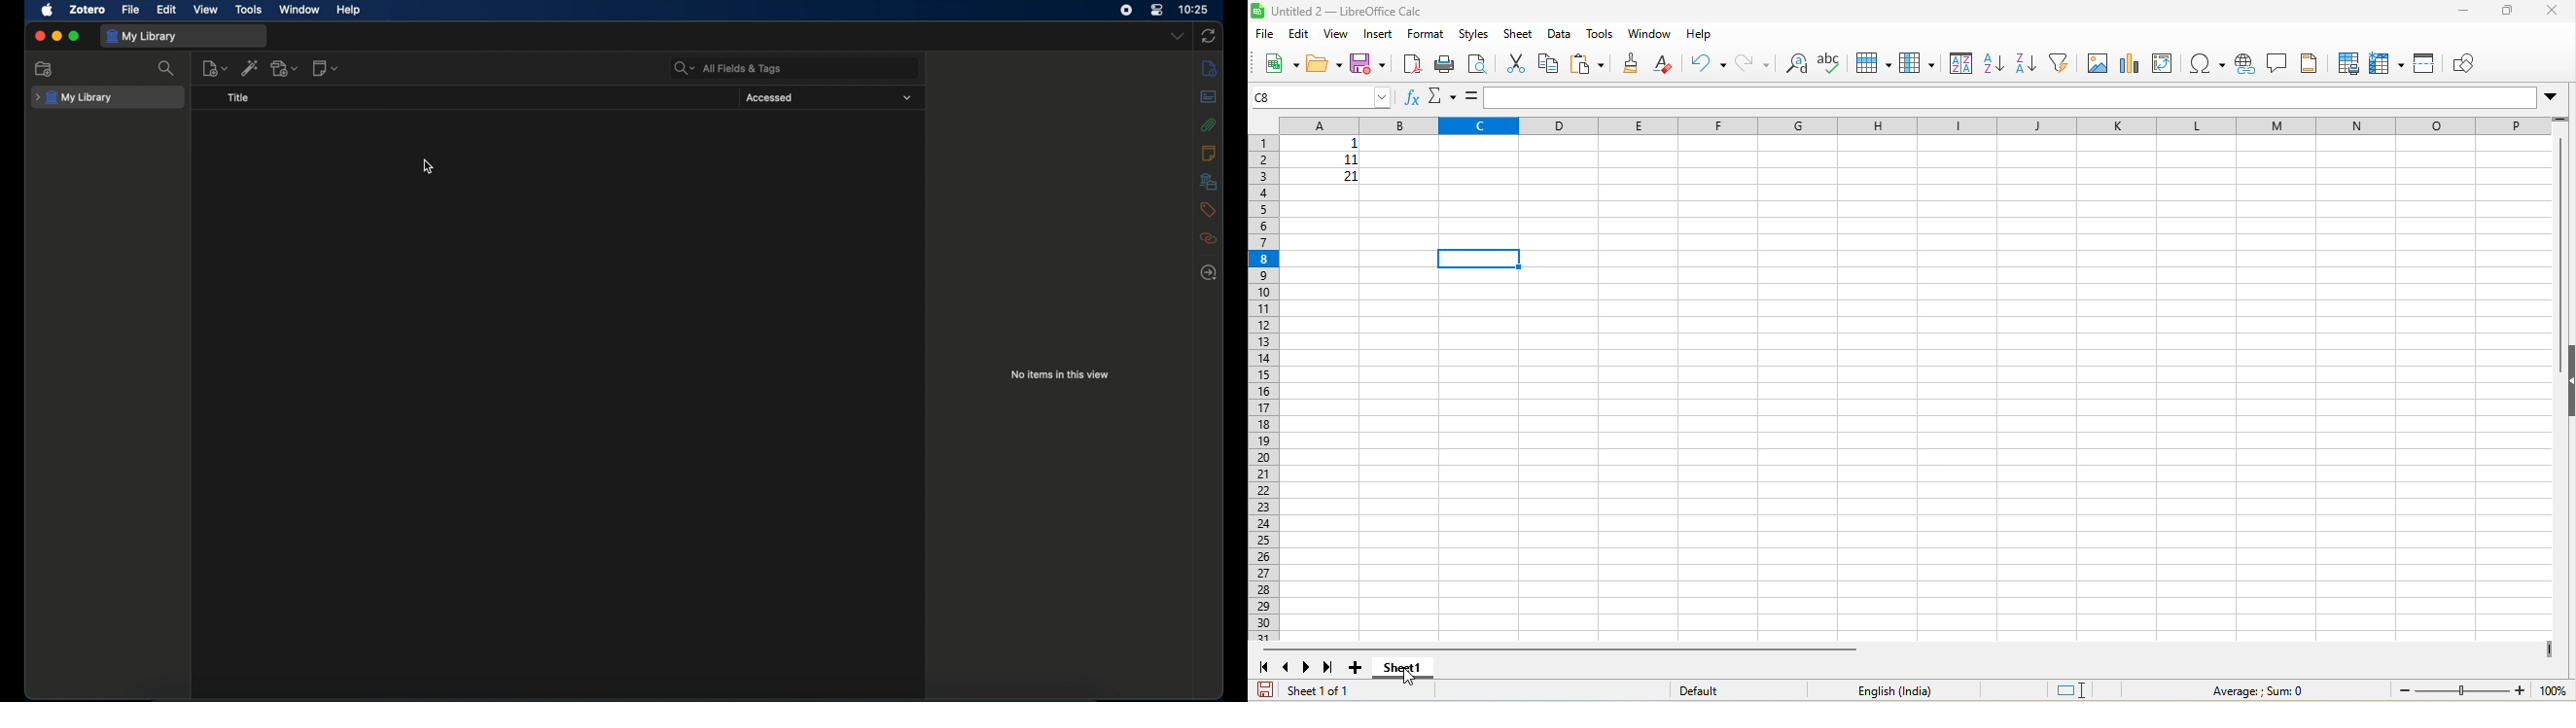  What do you see at coordinates (1266, 688) in the screenshot?
I see `save` at bounding box center [1266, 688].